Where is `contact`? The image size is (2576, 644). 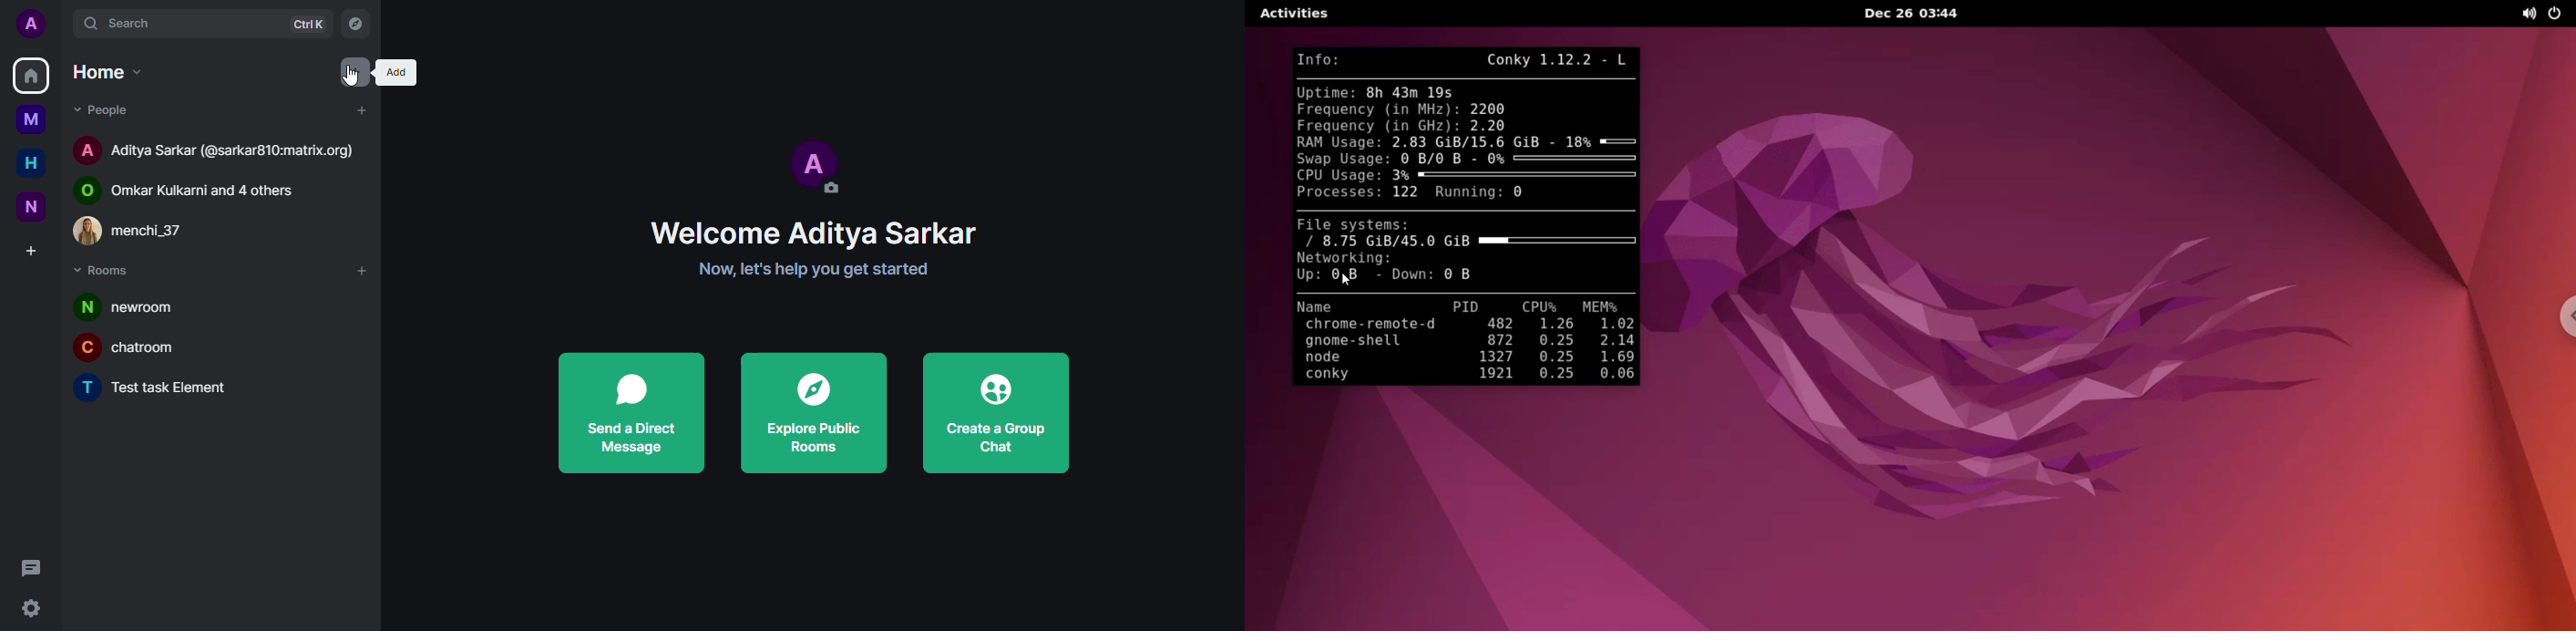
contact is located at coordinates (147, 231).